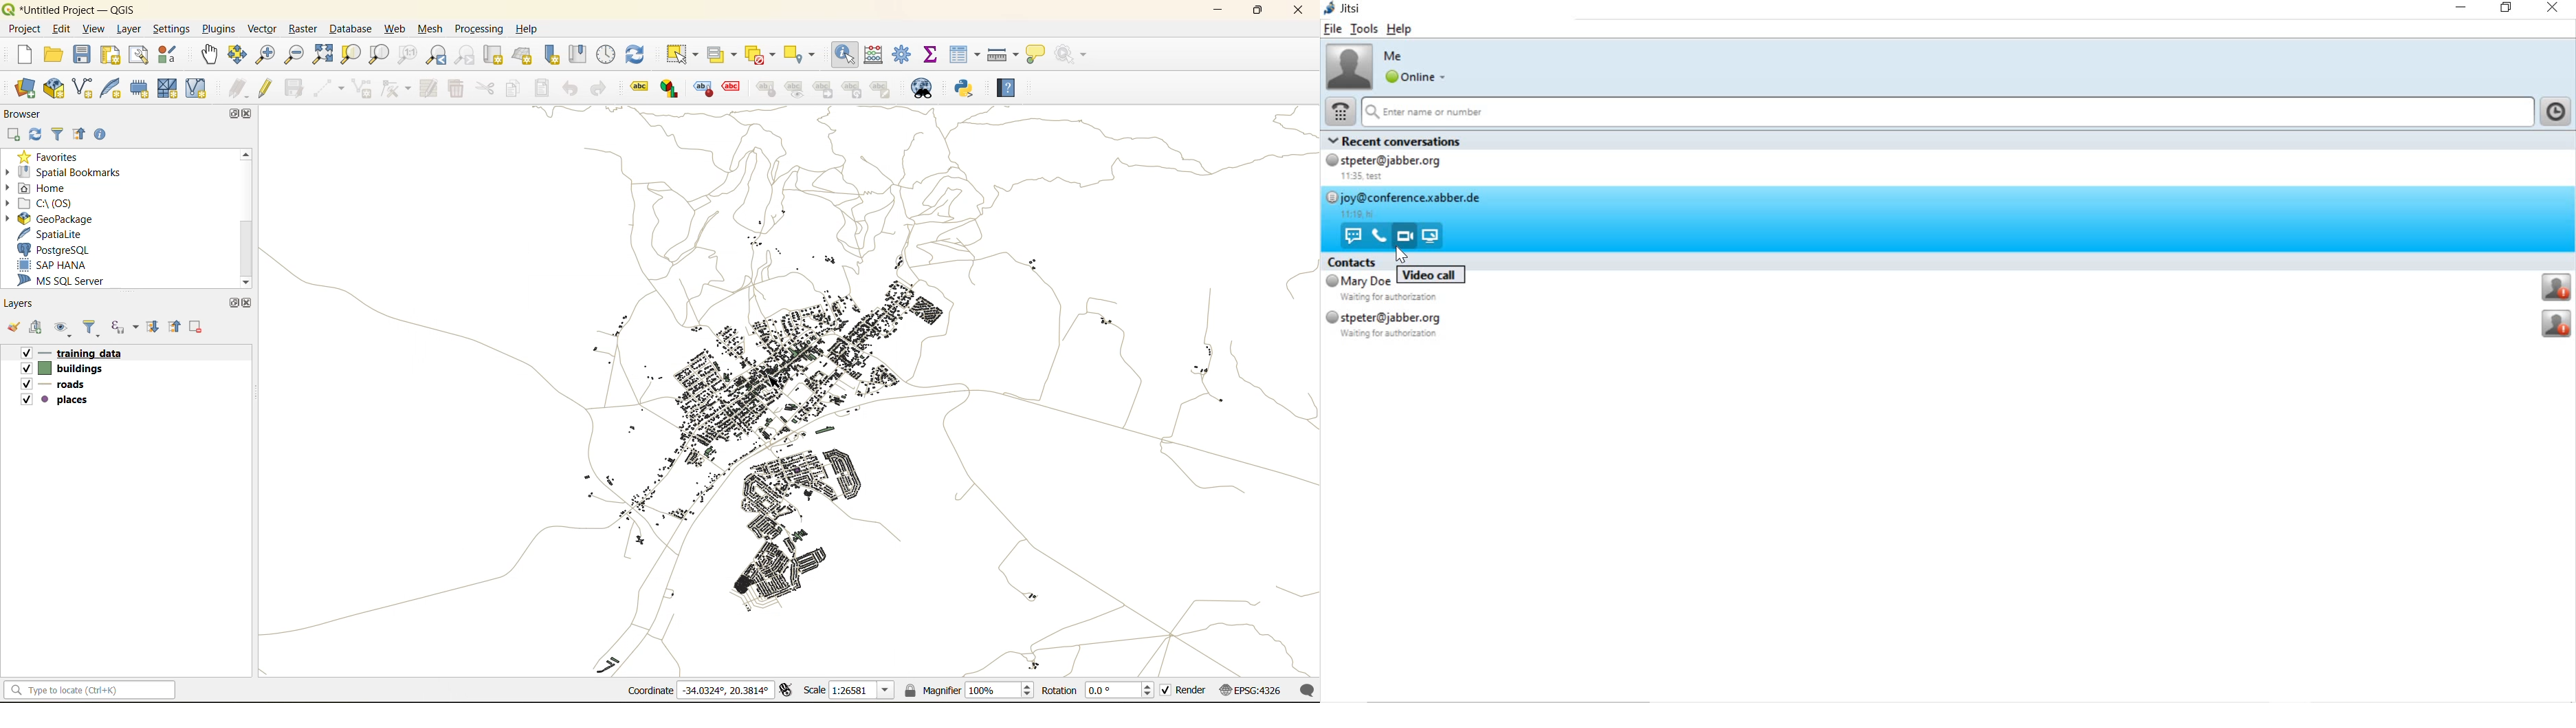  I want to click on maximize, so click(1257, 12).